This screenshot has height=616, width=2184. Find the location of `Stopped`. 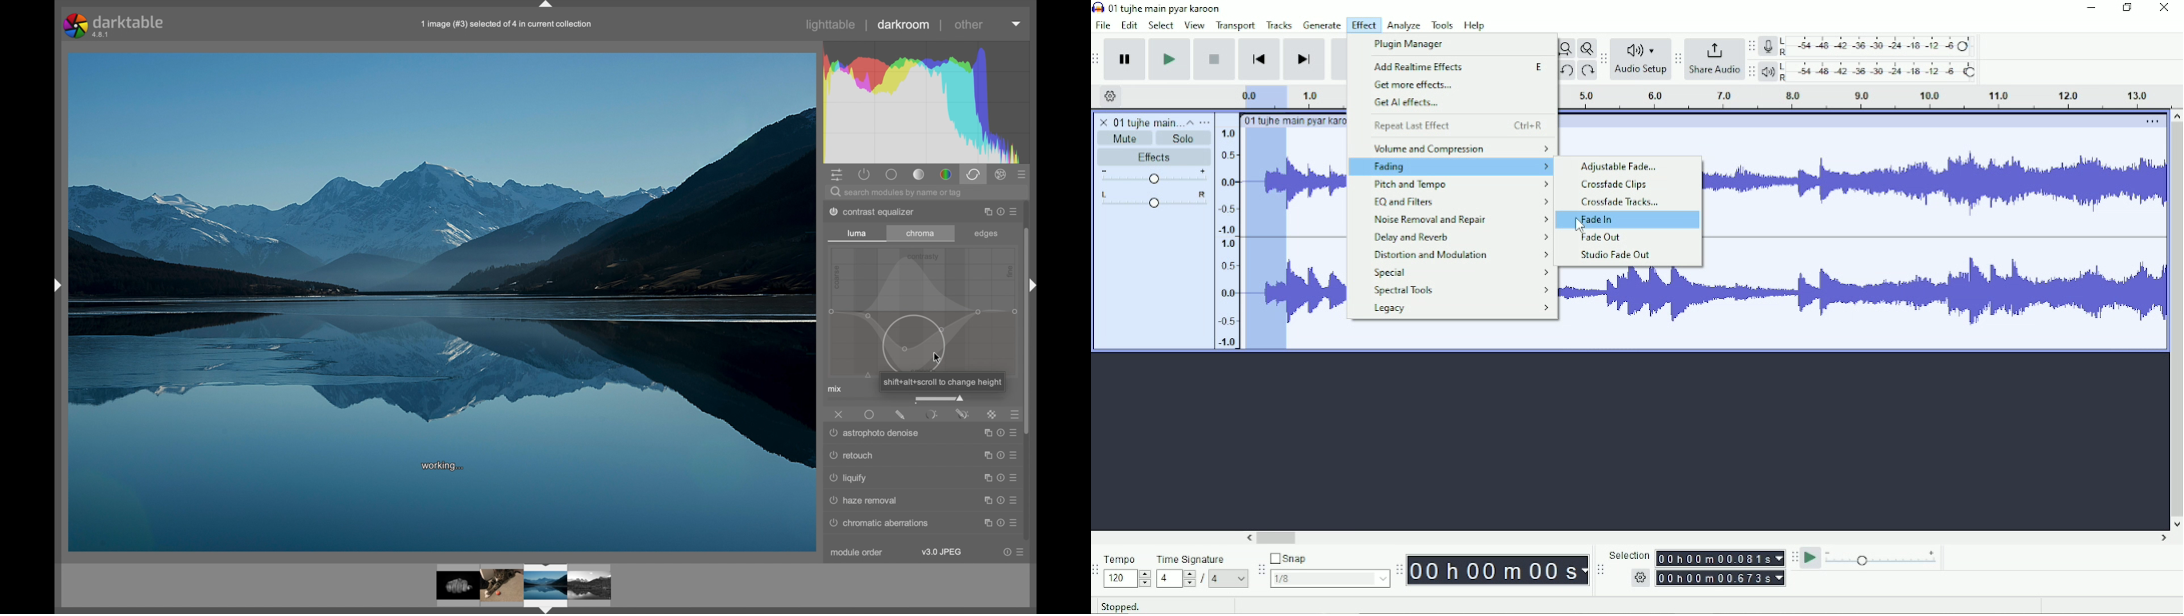

Stopped is located at coordinates (1134, 604).